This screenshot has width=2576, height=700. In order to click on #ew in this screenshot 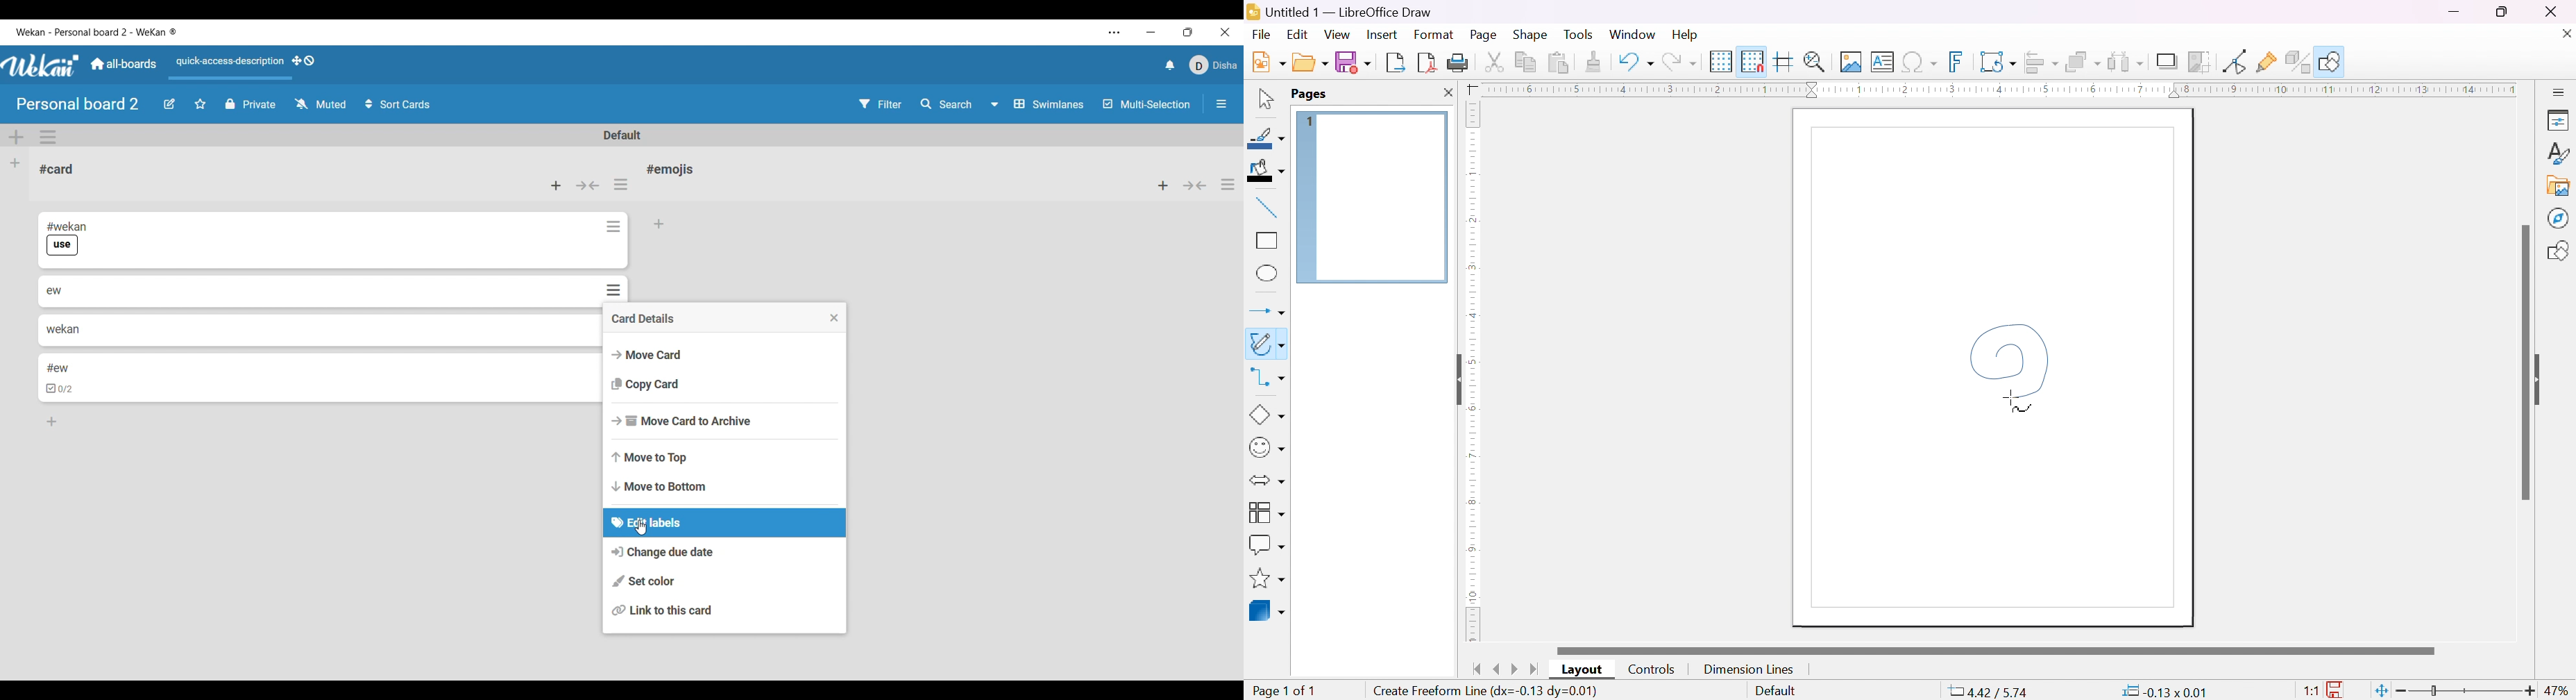, I will do `click(57, 368)`.